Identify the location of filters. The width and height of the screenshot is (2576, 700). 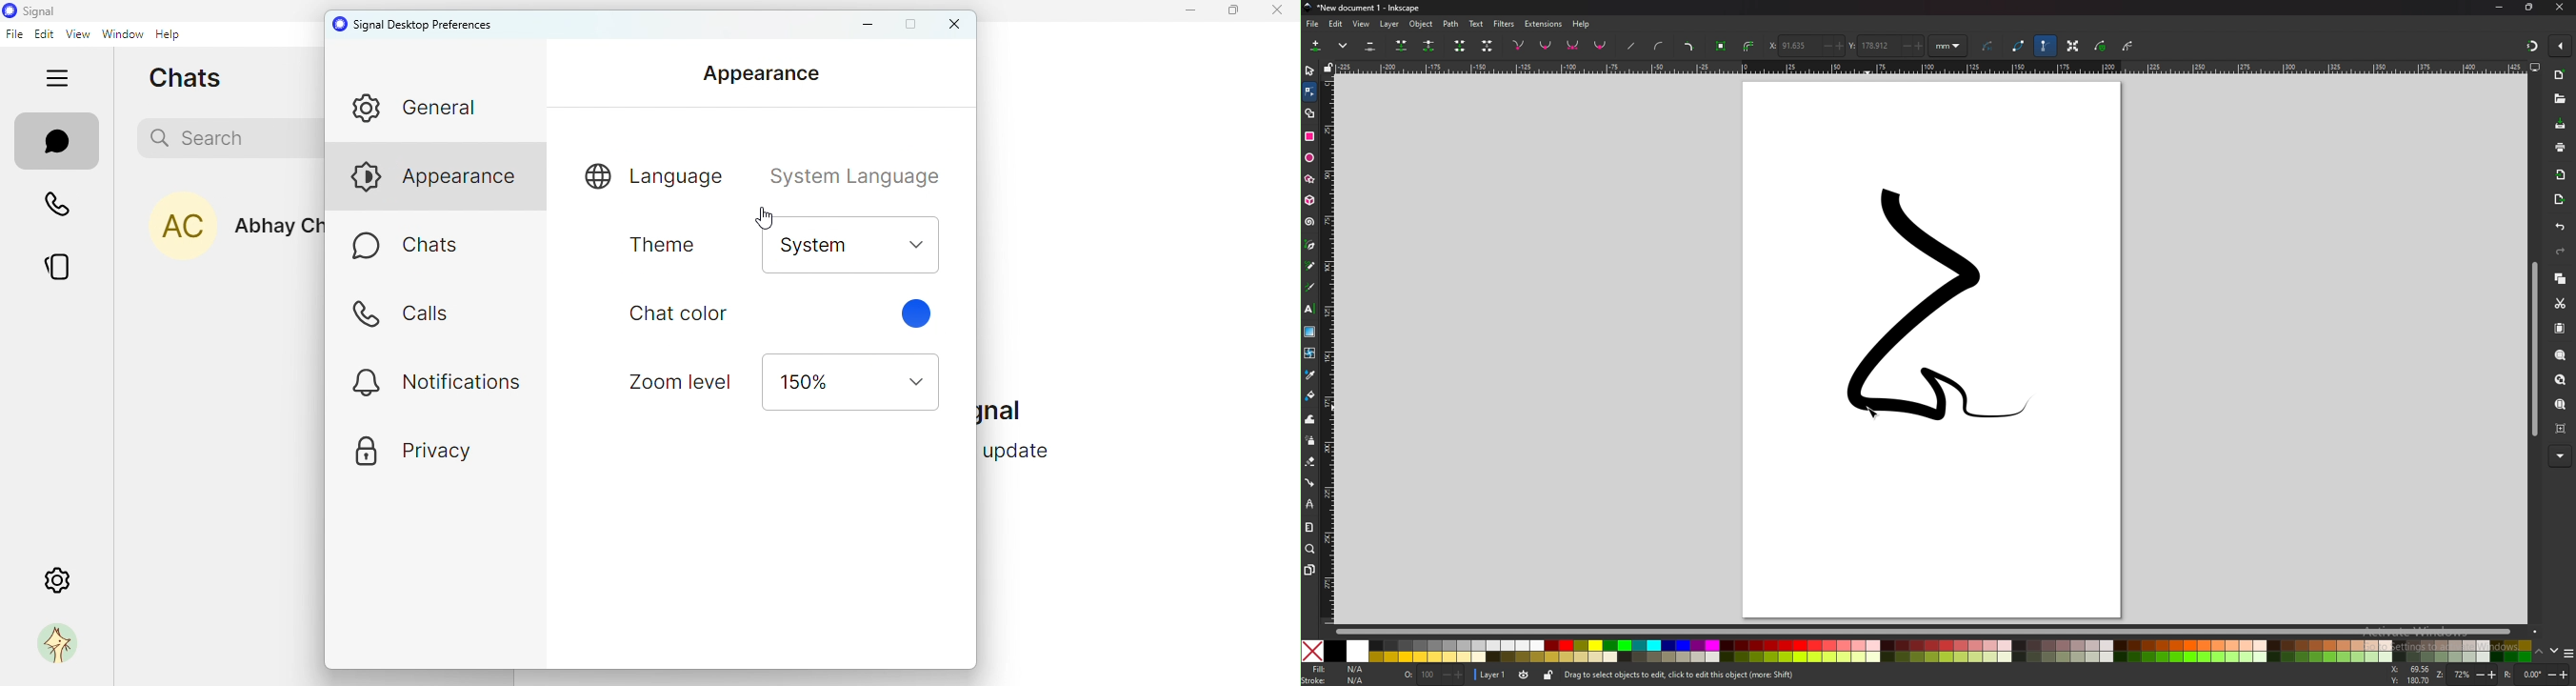
(1504, 24).